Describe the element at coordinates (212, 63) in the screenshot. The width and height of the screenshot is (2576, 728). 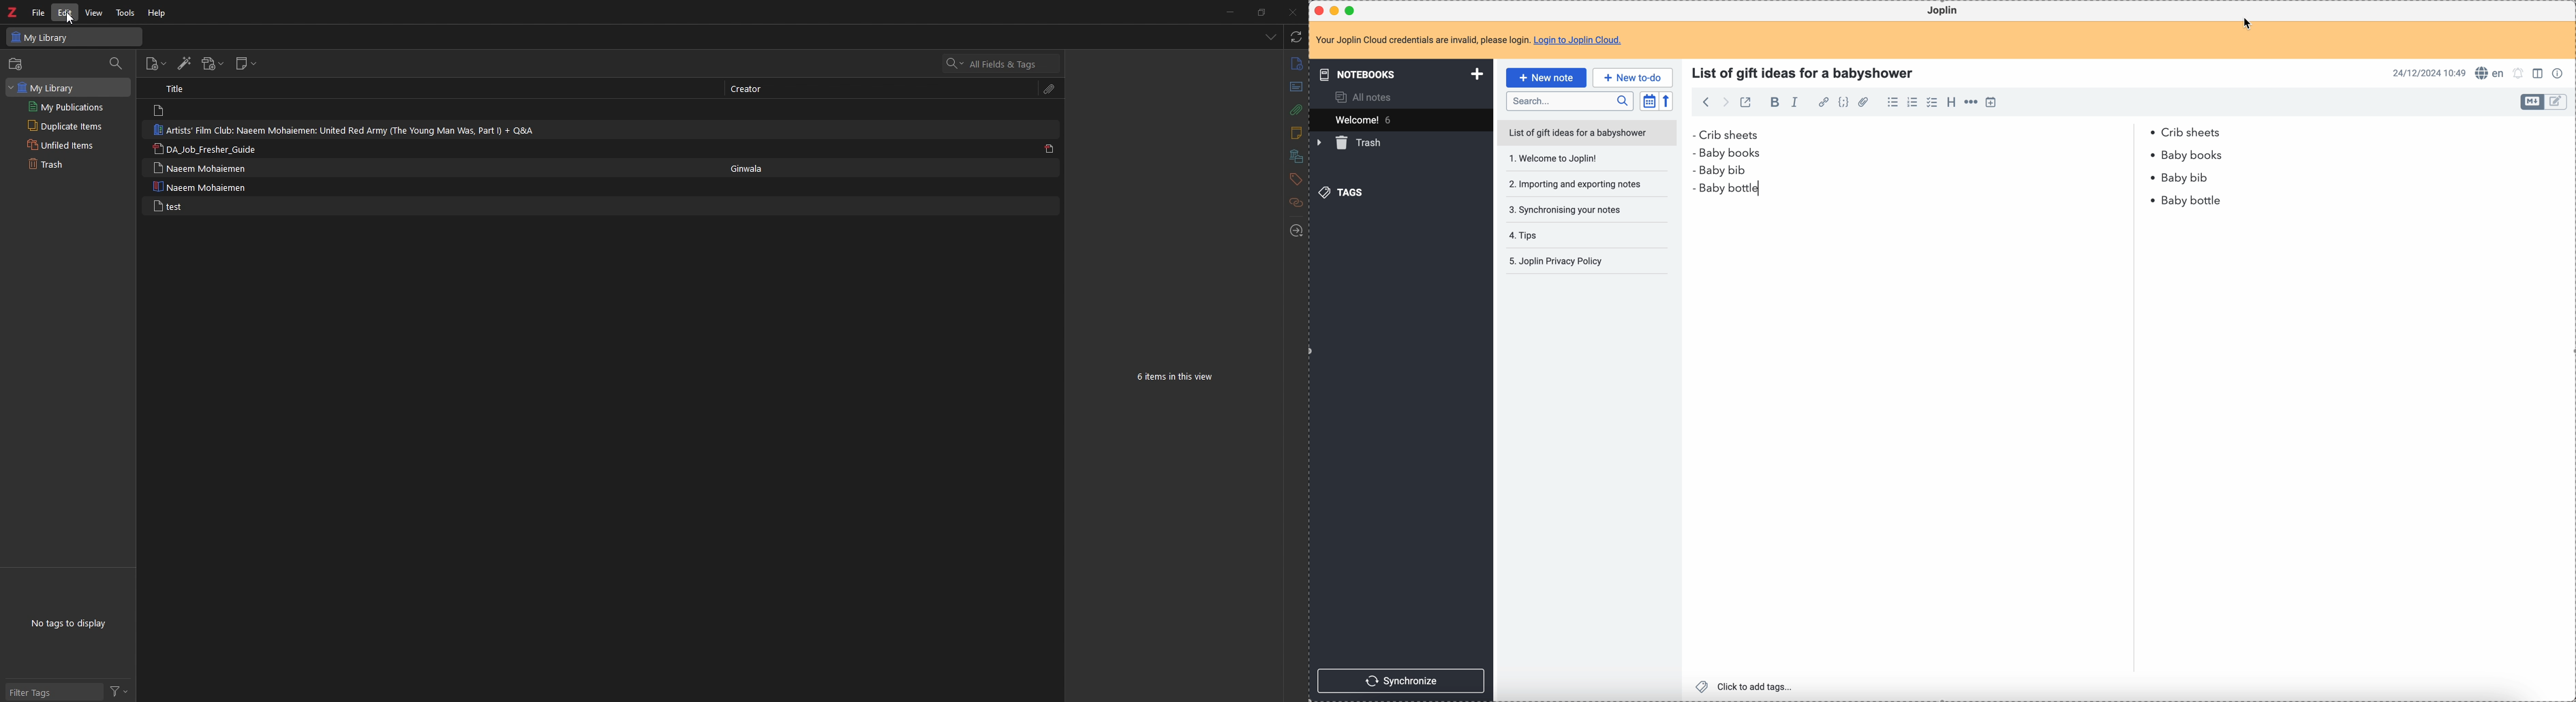
I see `add attachments` at that location.